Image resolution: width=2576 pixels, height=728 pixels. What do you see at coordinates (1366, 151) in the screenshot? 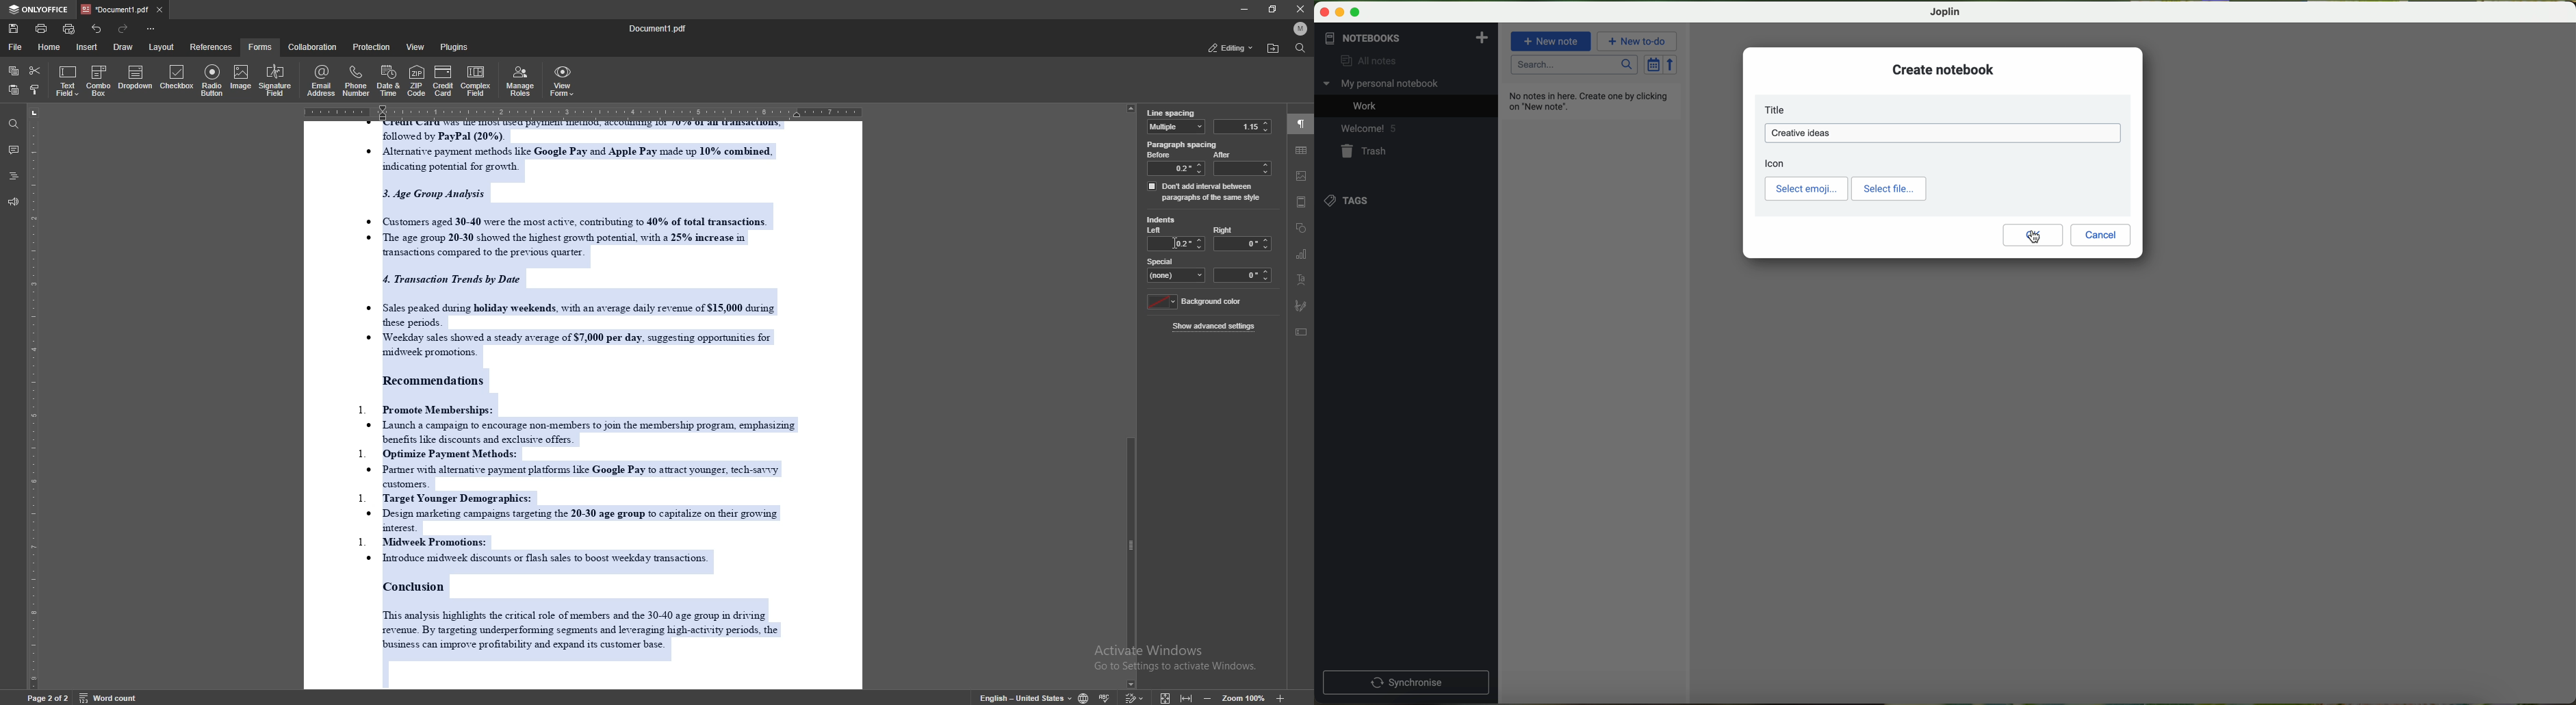
I see `trash` at bounding box center [1366, 151].